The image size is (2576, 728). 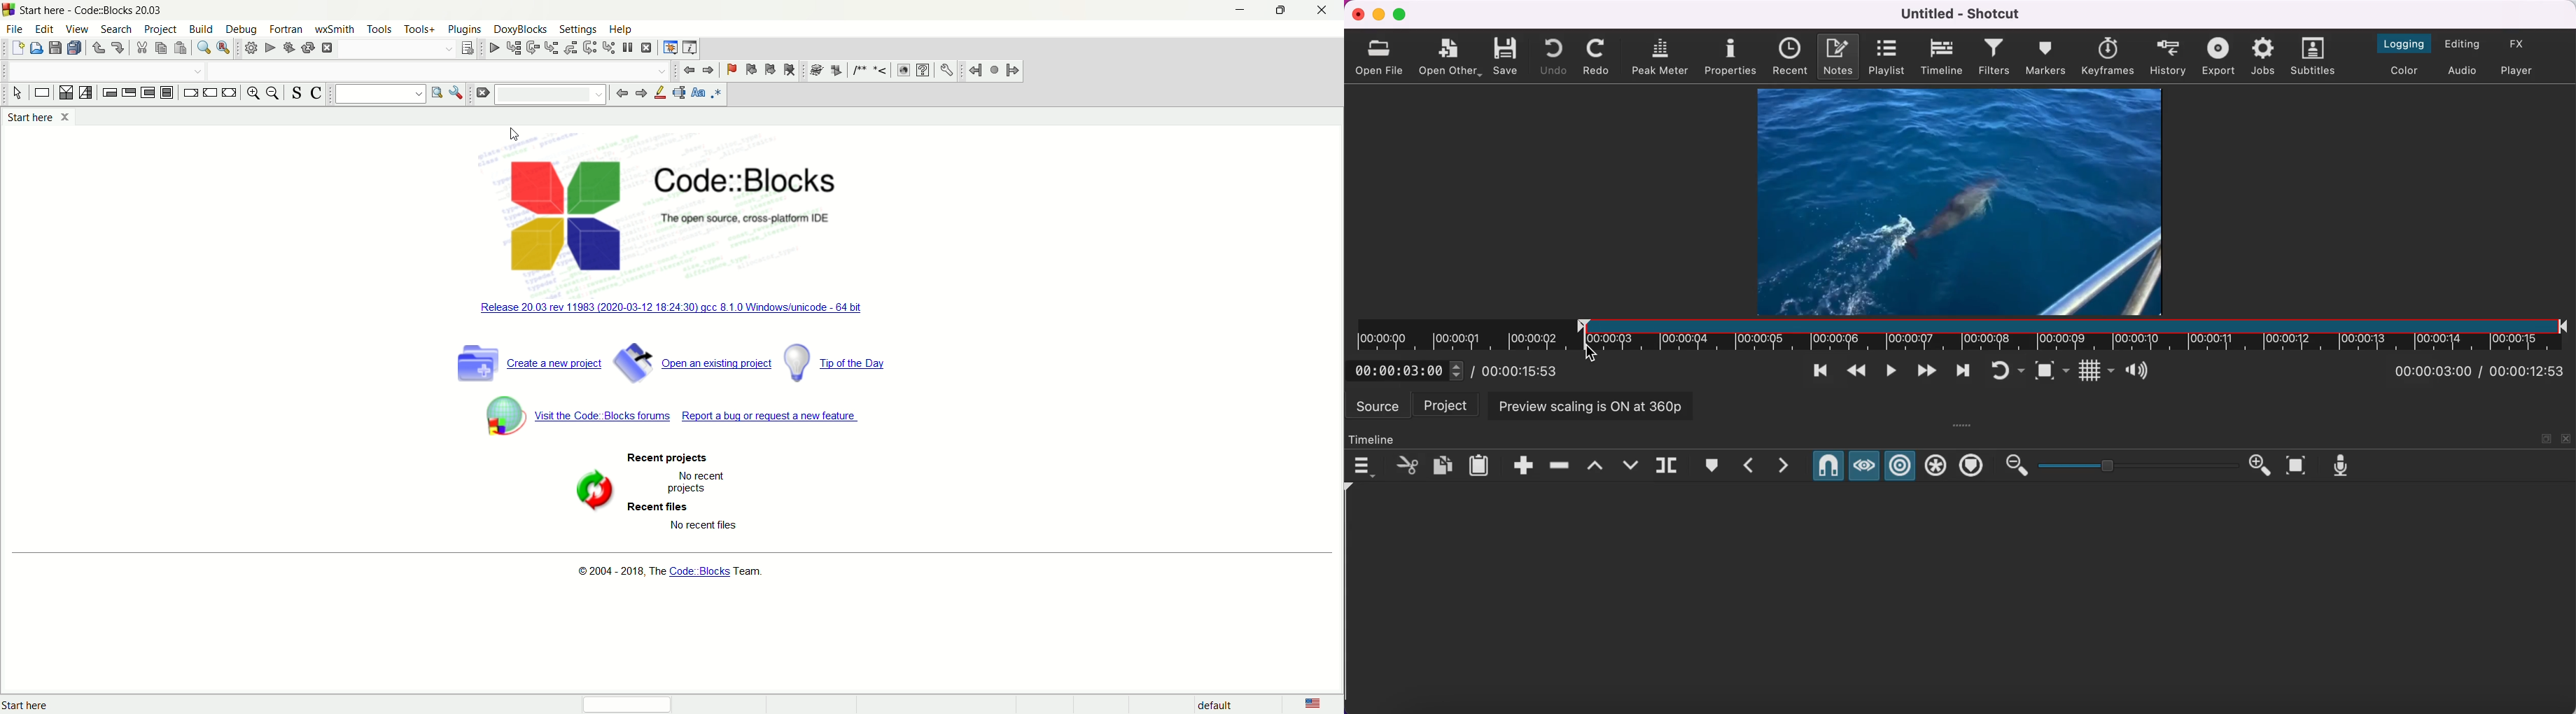 What do you see at coordinates (1320, 705) in the screenshot?
I see `language` at bounding box center [1320, 705].